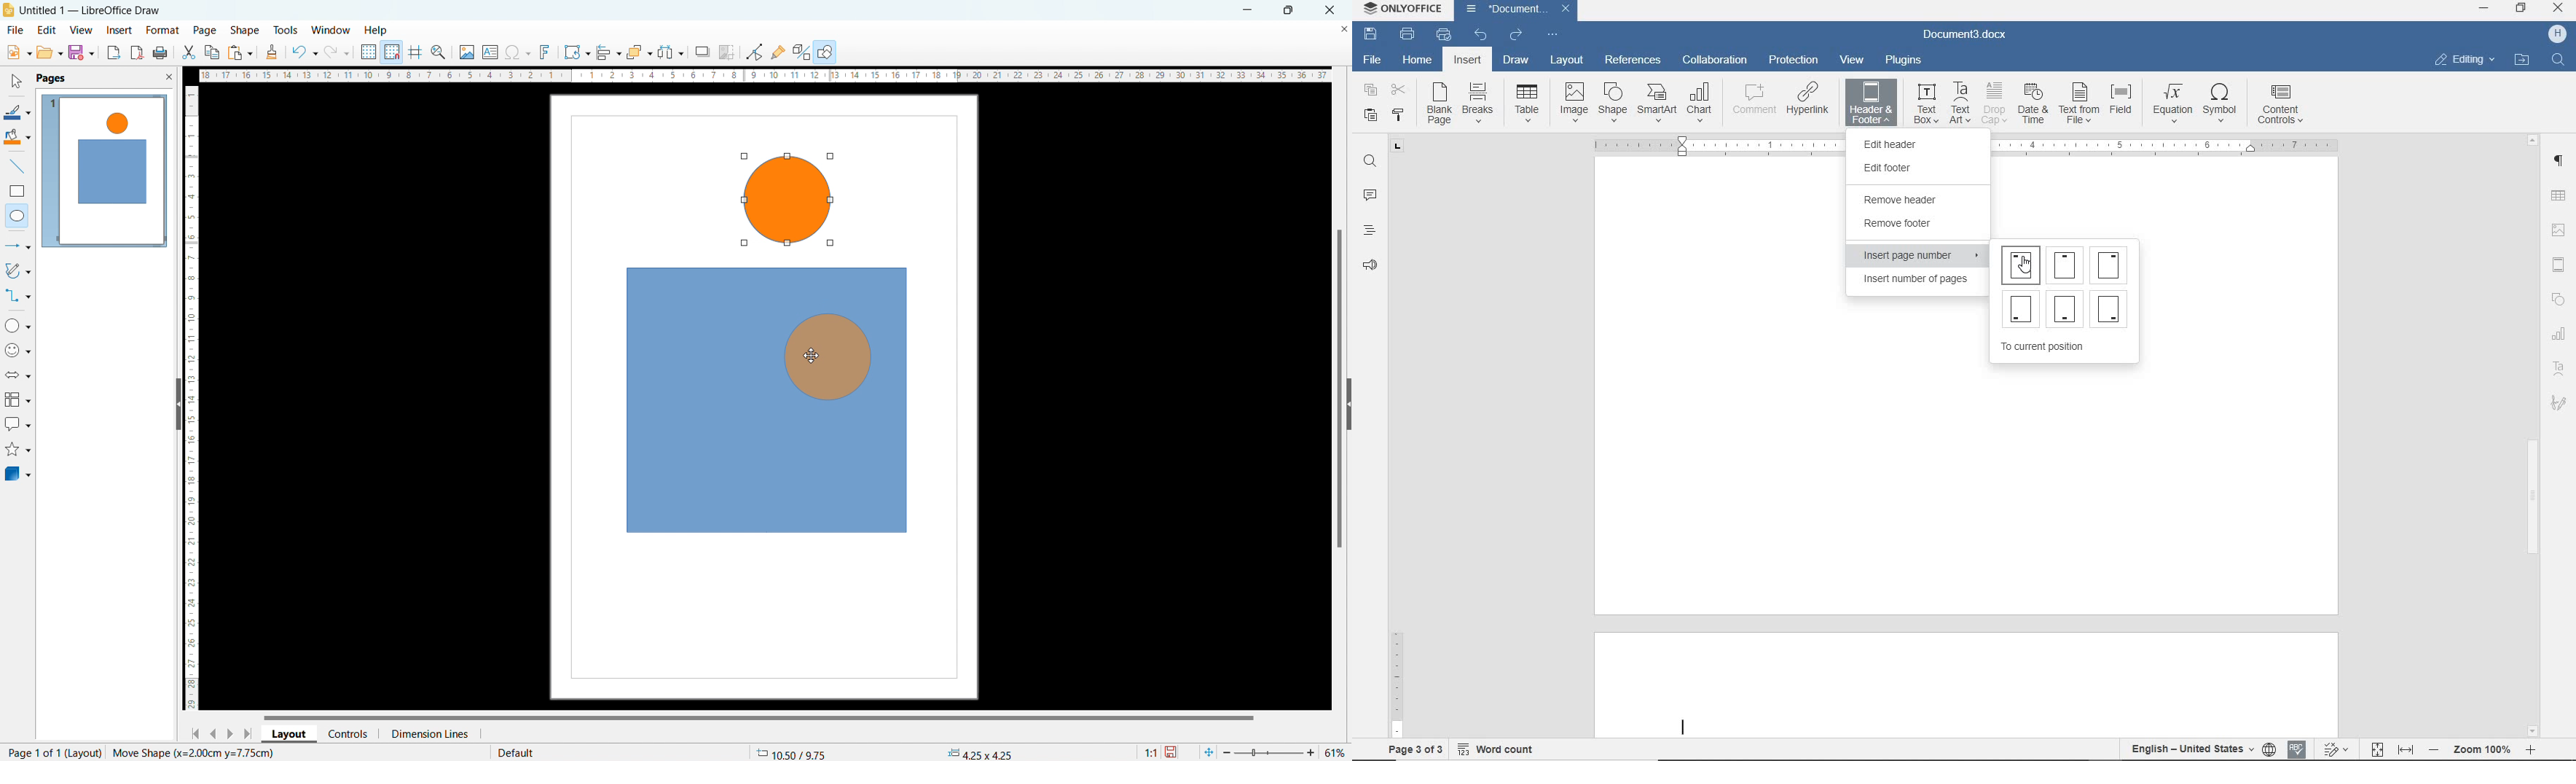 The height and width of the screenshot is (784, 2576). What do you see at coordinates (2560, 195) in the screenshot?
I see `TABLE` at bounding box center [2560, 195].